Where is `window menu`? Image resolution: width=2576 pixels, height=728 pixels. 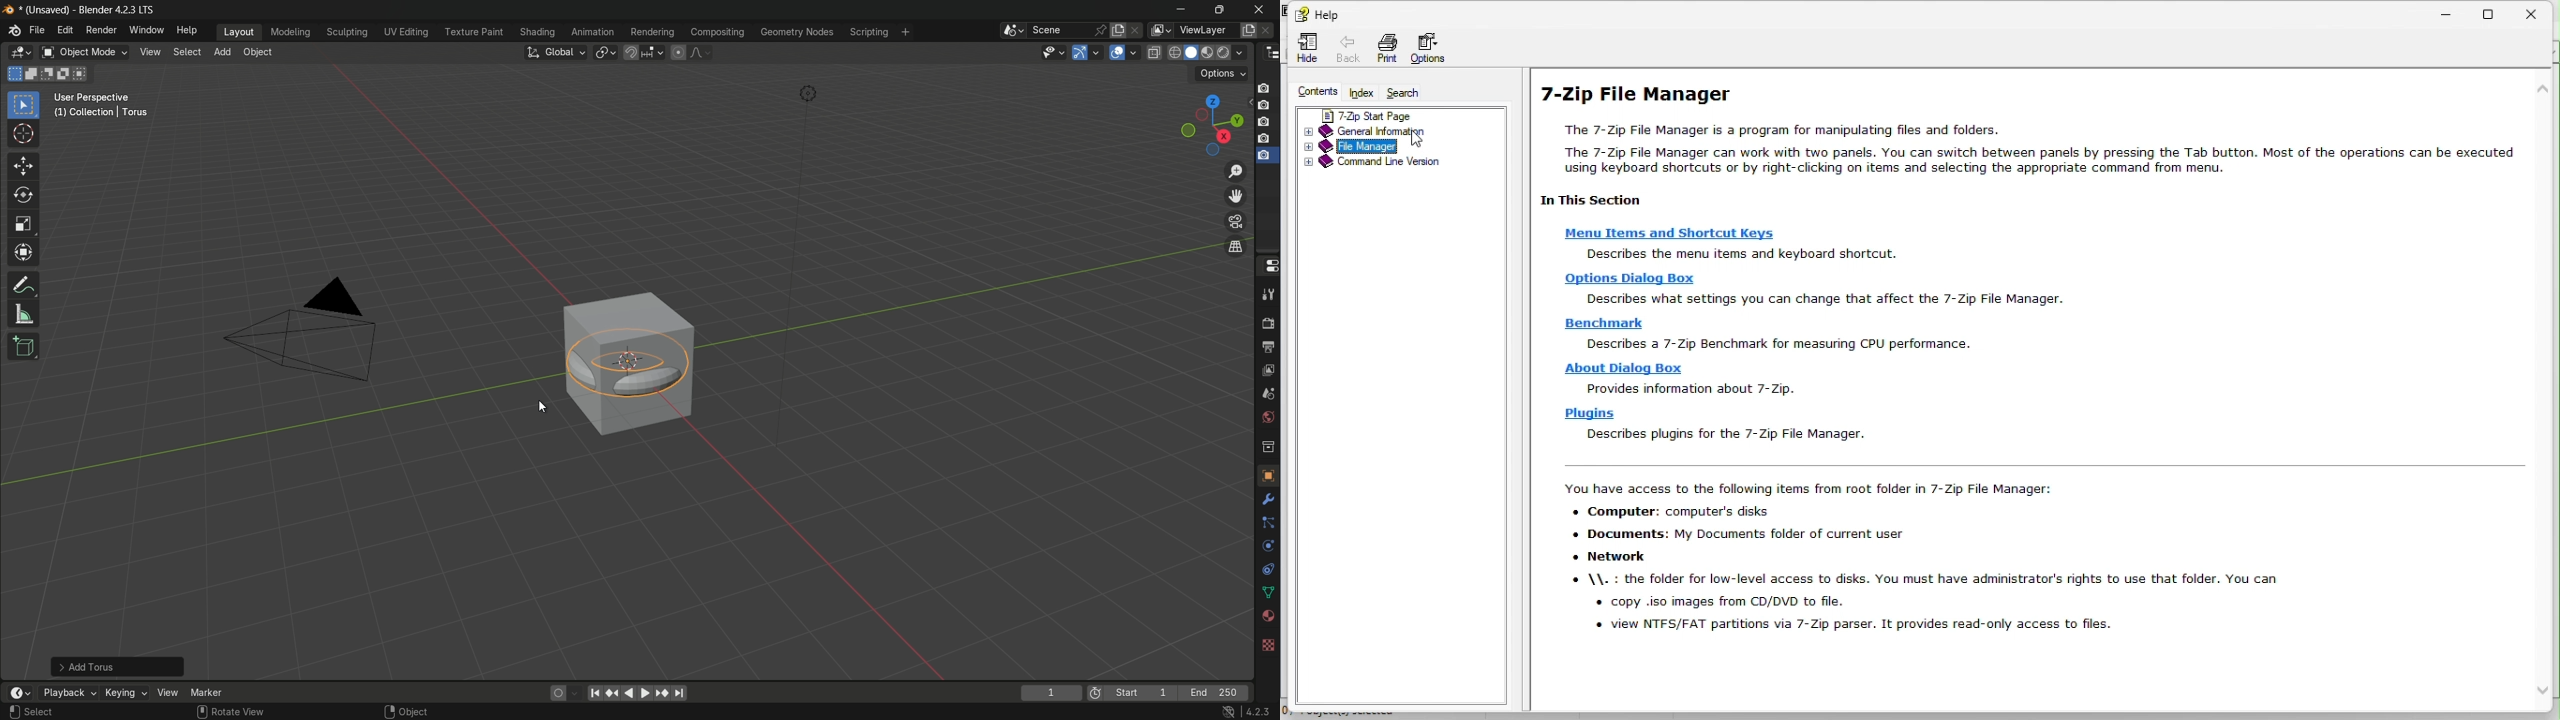
window menu is located at coordinates (145, 29).